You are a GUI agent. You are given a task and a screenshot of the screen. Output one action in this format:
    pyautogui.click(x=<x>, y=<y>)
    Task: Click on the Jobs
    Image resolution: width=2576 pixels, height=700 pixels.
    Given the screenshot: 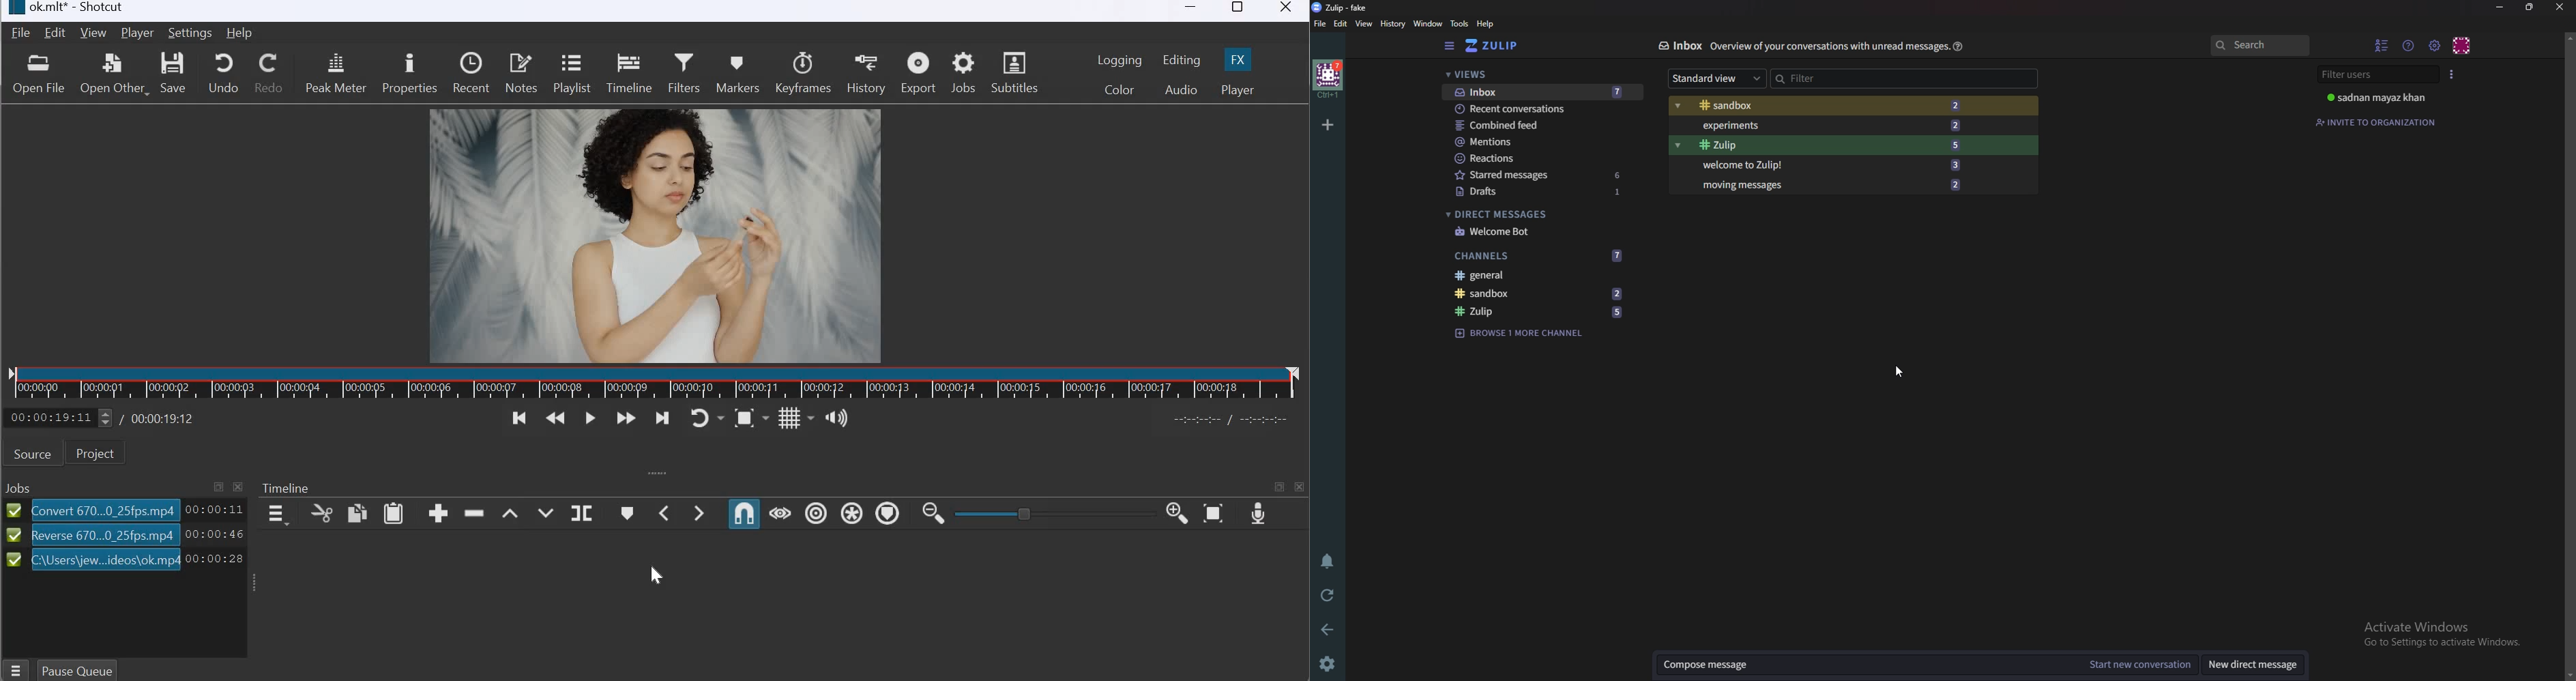 What is the action you would take?
    pyautogui.click(x=19, y=489)
    